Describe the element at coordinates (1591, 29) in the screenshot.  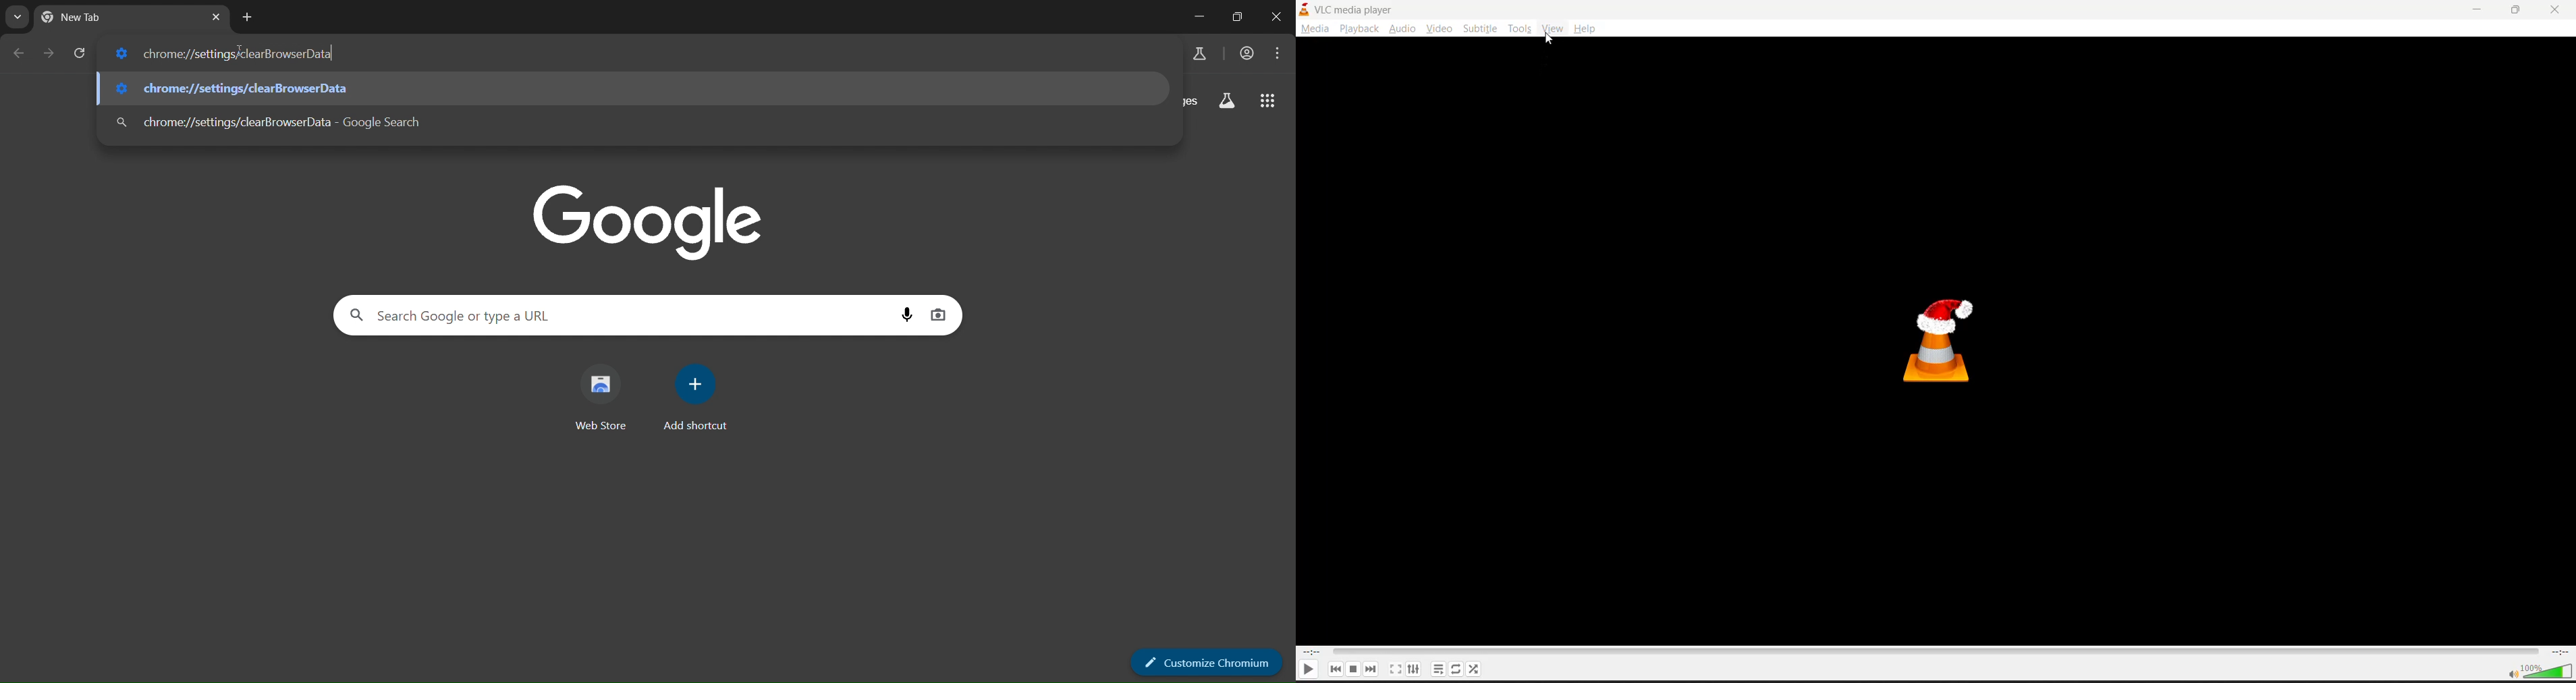
I see `help` at that location.